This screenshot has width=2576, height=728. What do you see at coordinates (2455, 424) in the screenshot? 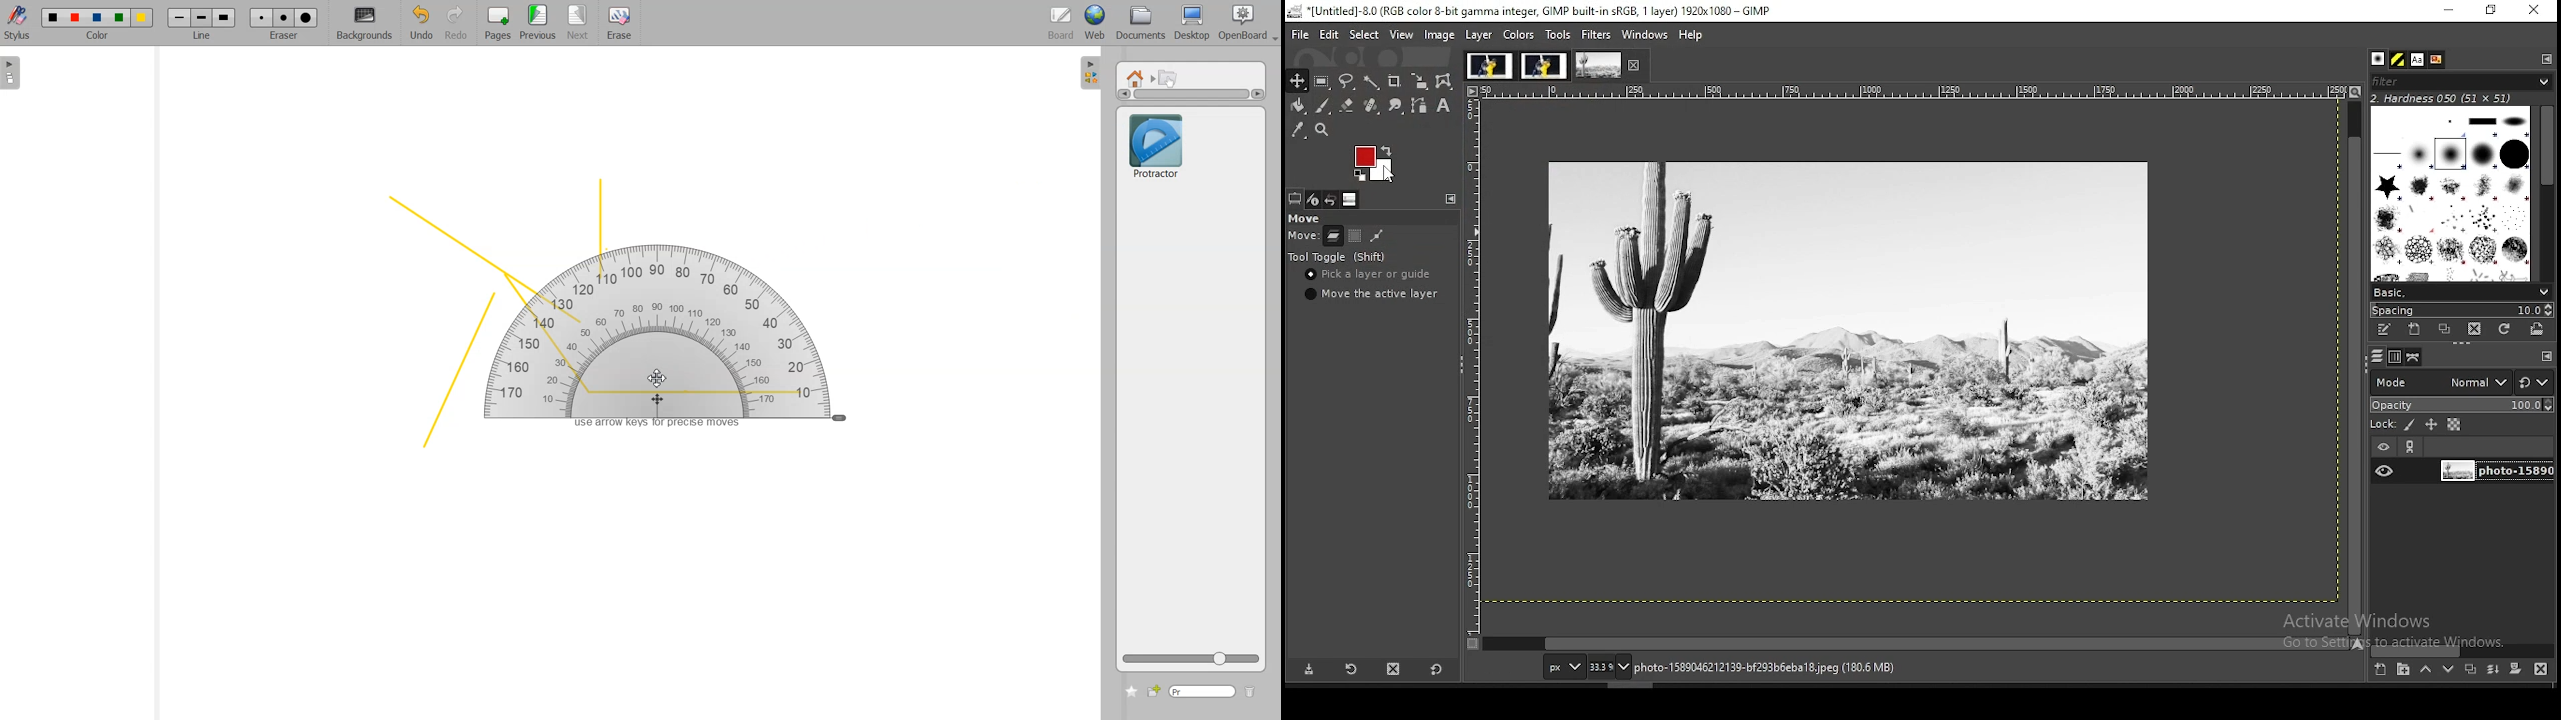
I see `lock alpha channel` at bounding box center [2455, 424].